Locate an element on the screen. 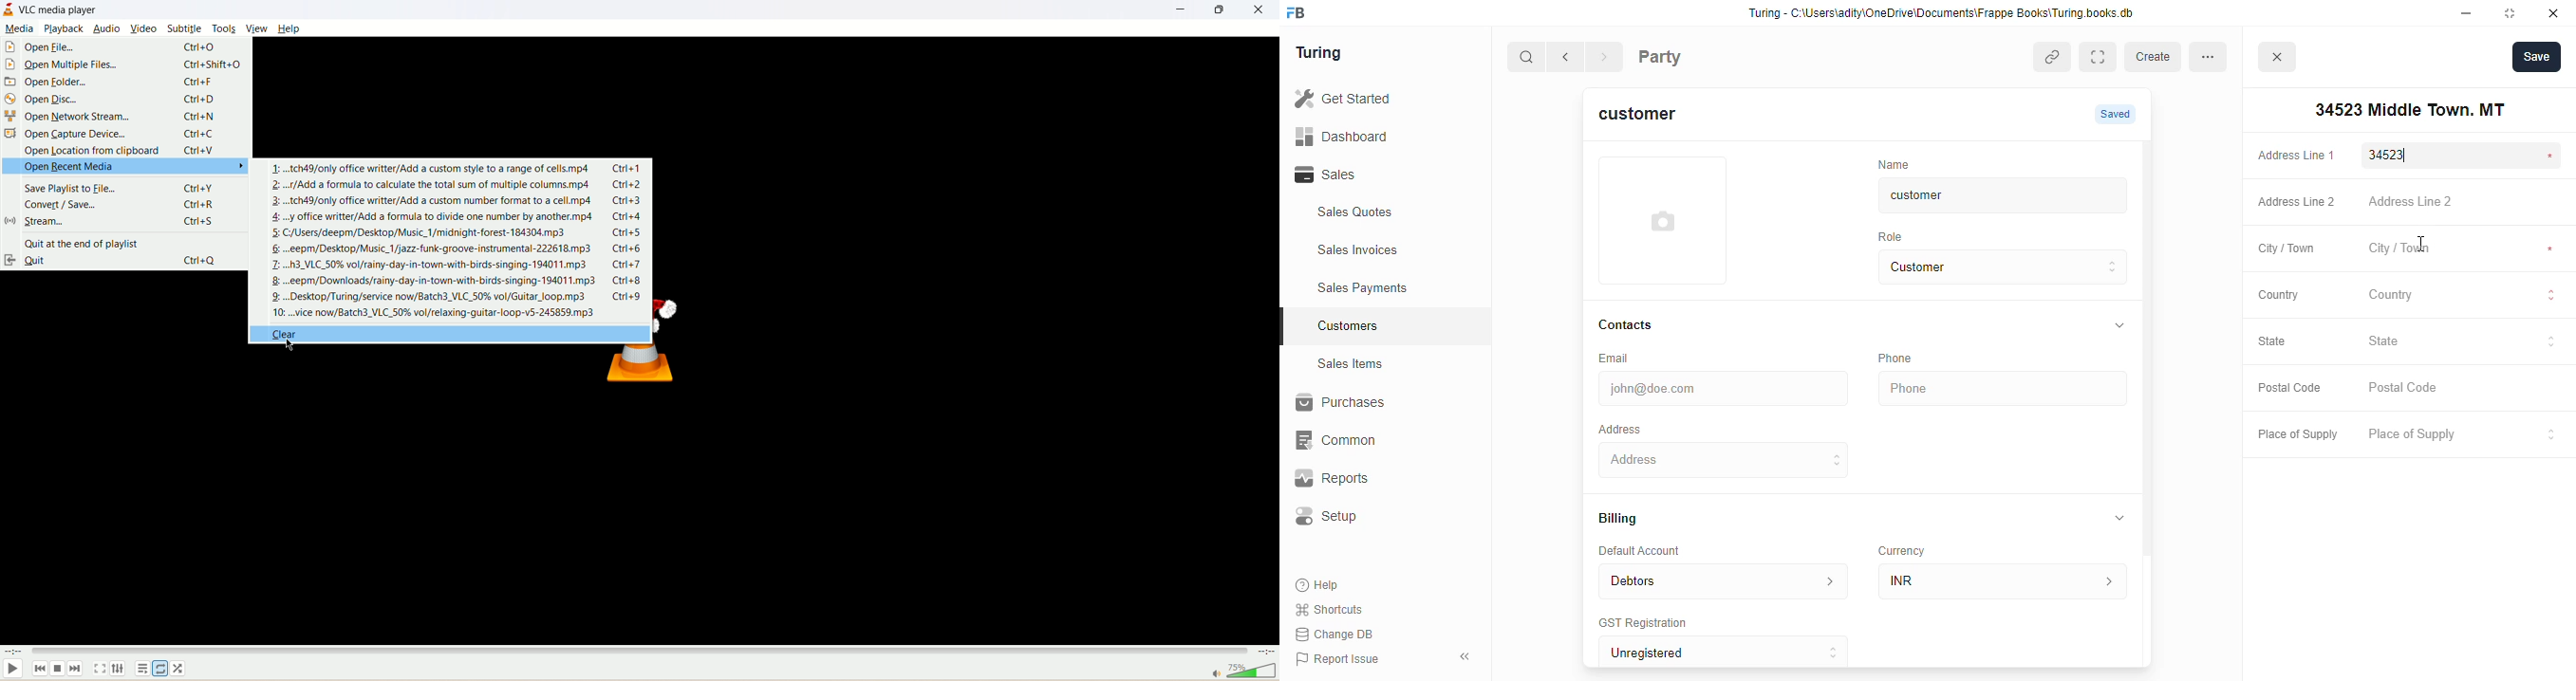  Purchases is located at coordinates (1374, 405).